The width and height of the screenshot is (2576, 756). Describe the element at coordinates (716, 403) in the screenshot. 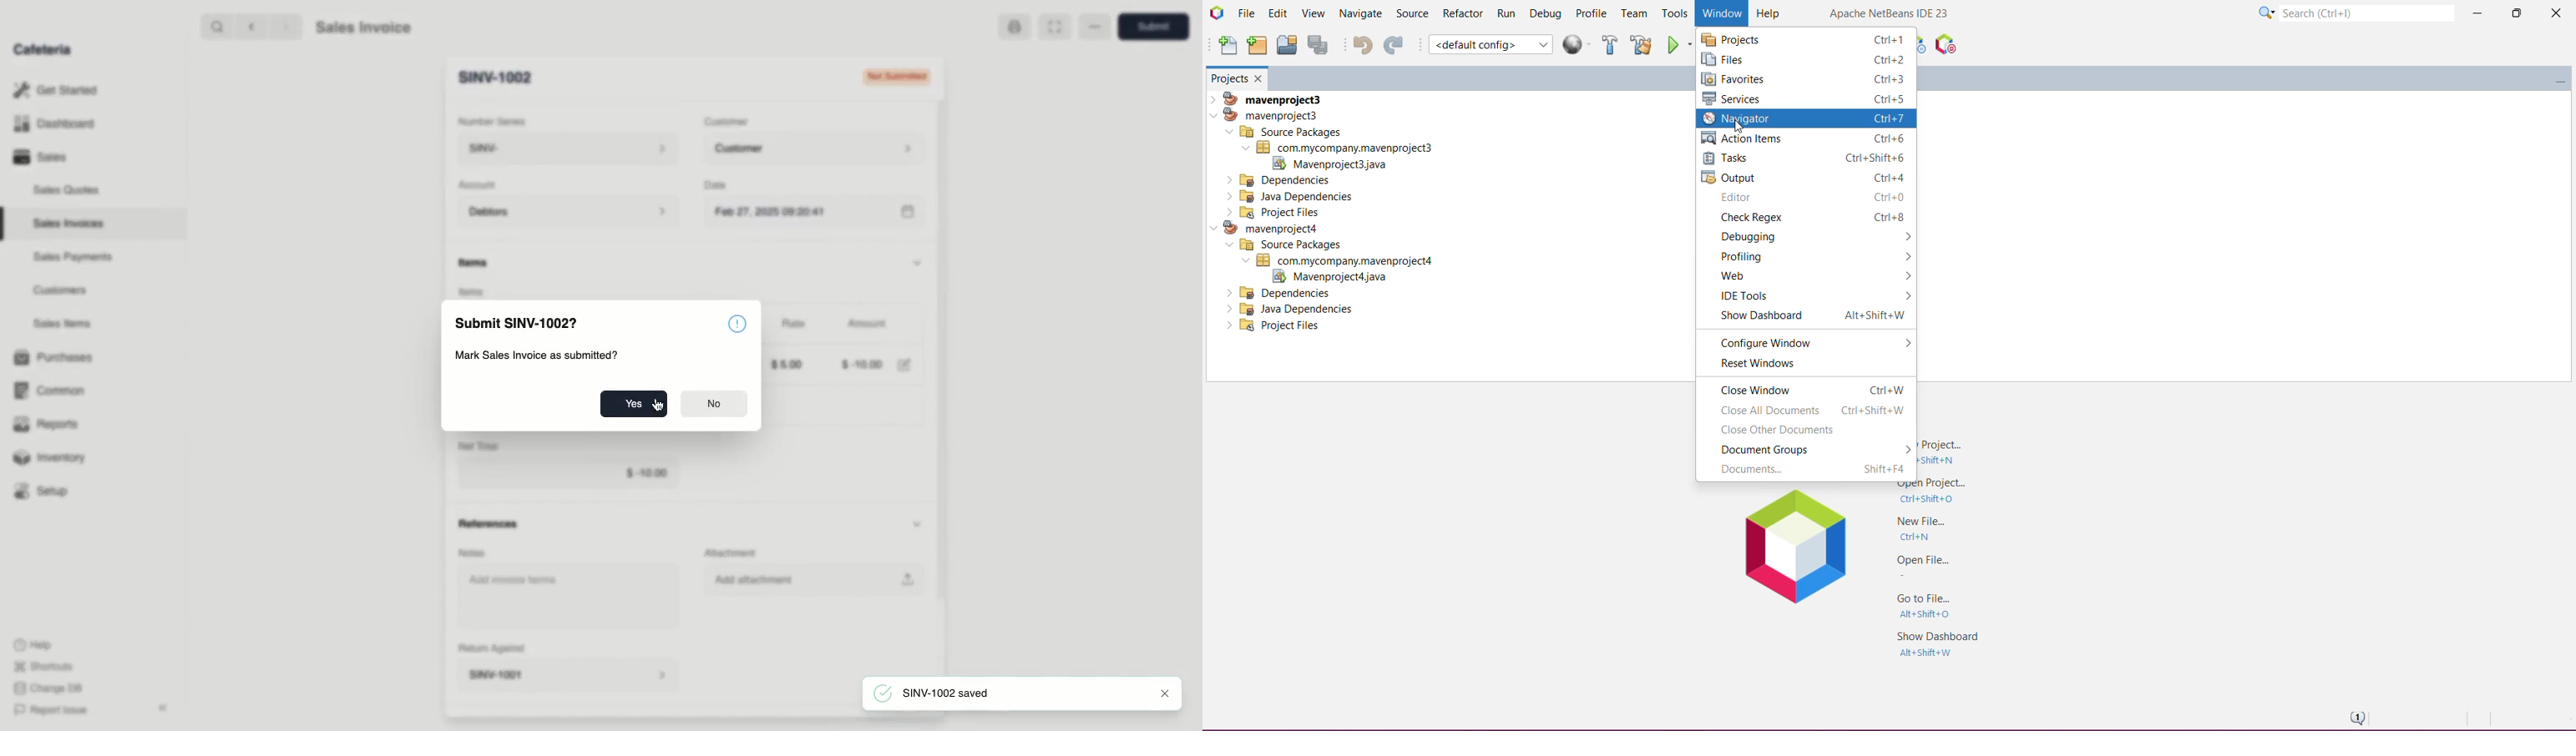

I see `No` at that location.